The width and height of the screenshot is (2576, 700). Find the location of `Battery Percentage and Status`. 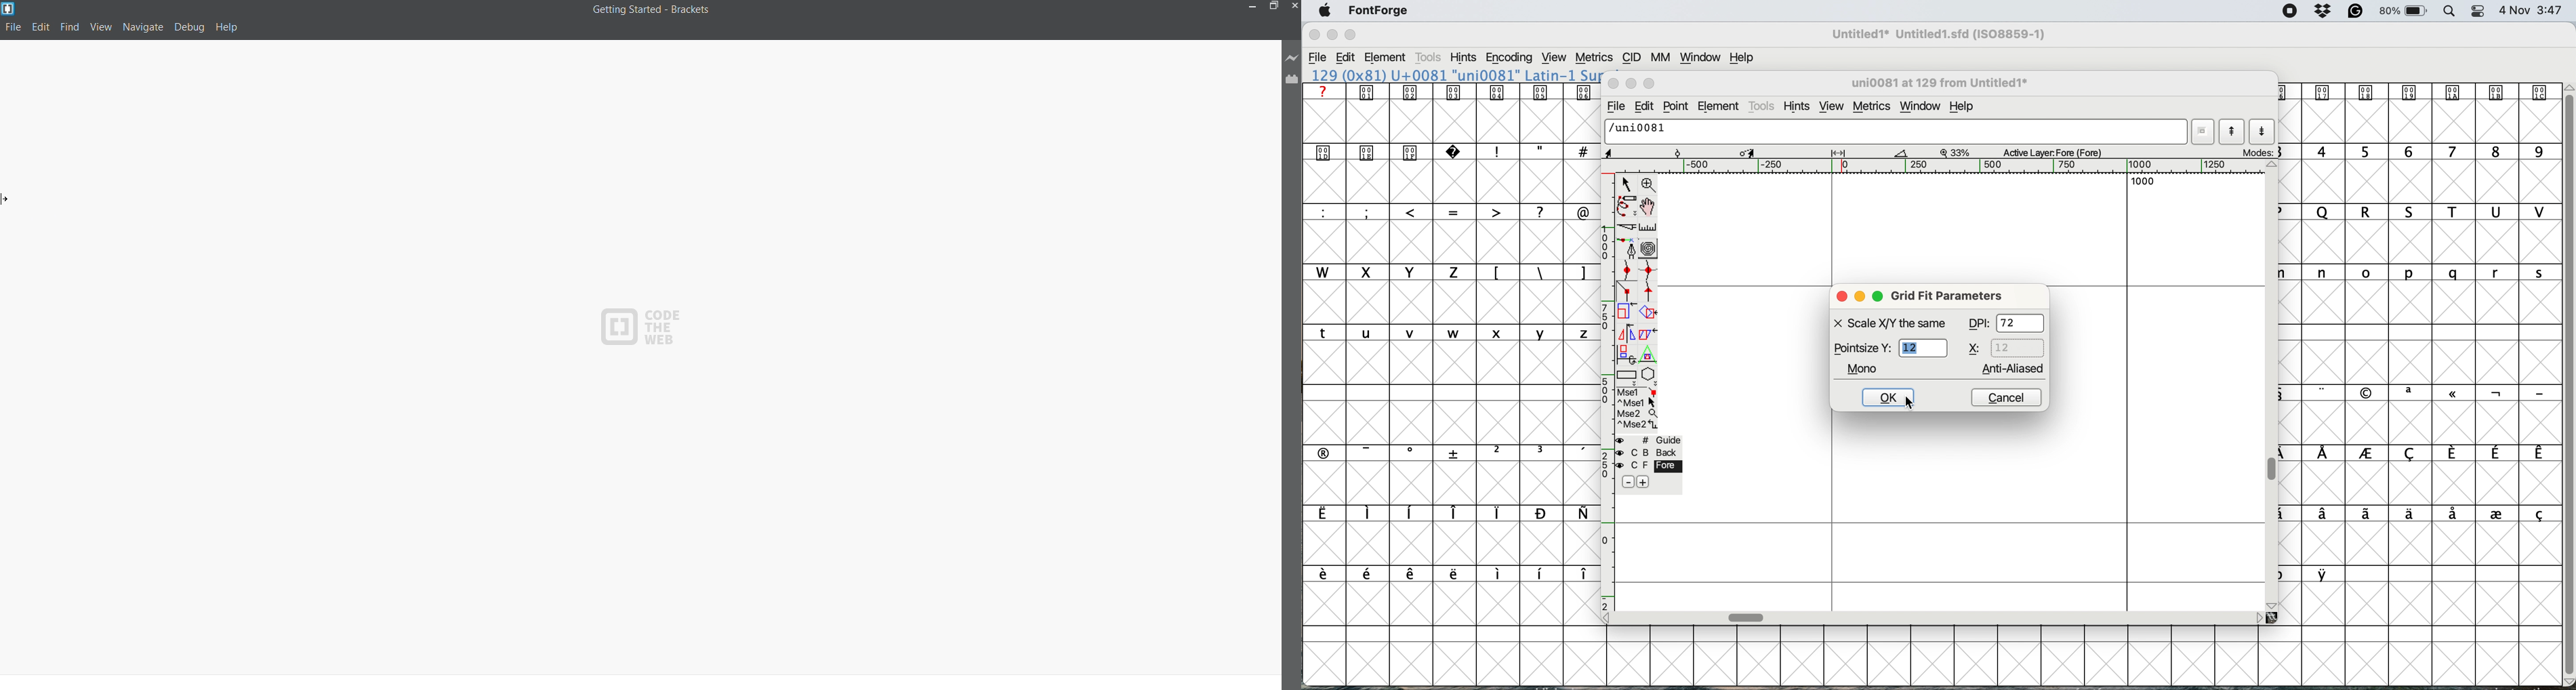

Battery Percentage and Status is located at coordinates (2403, 12).